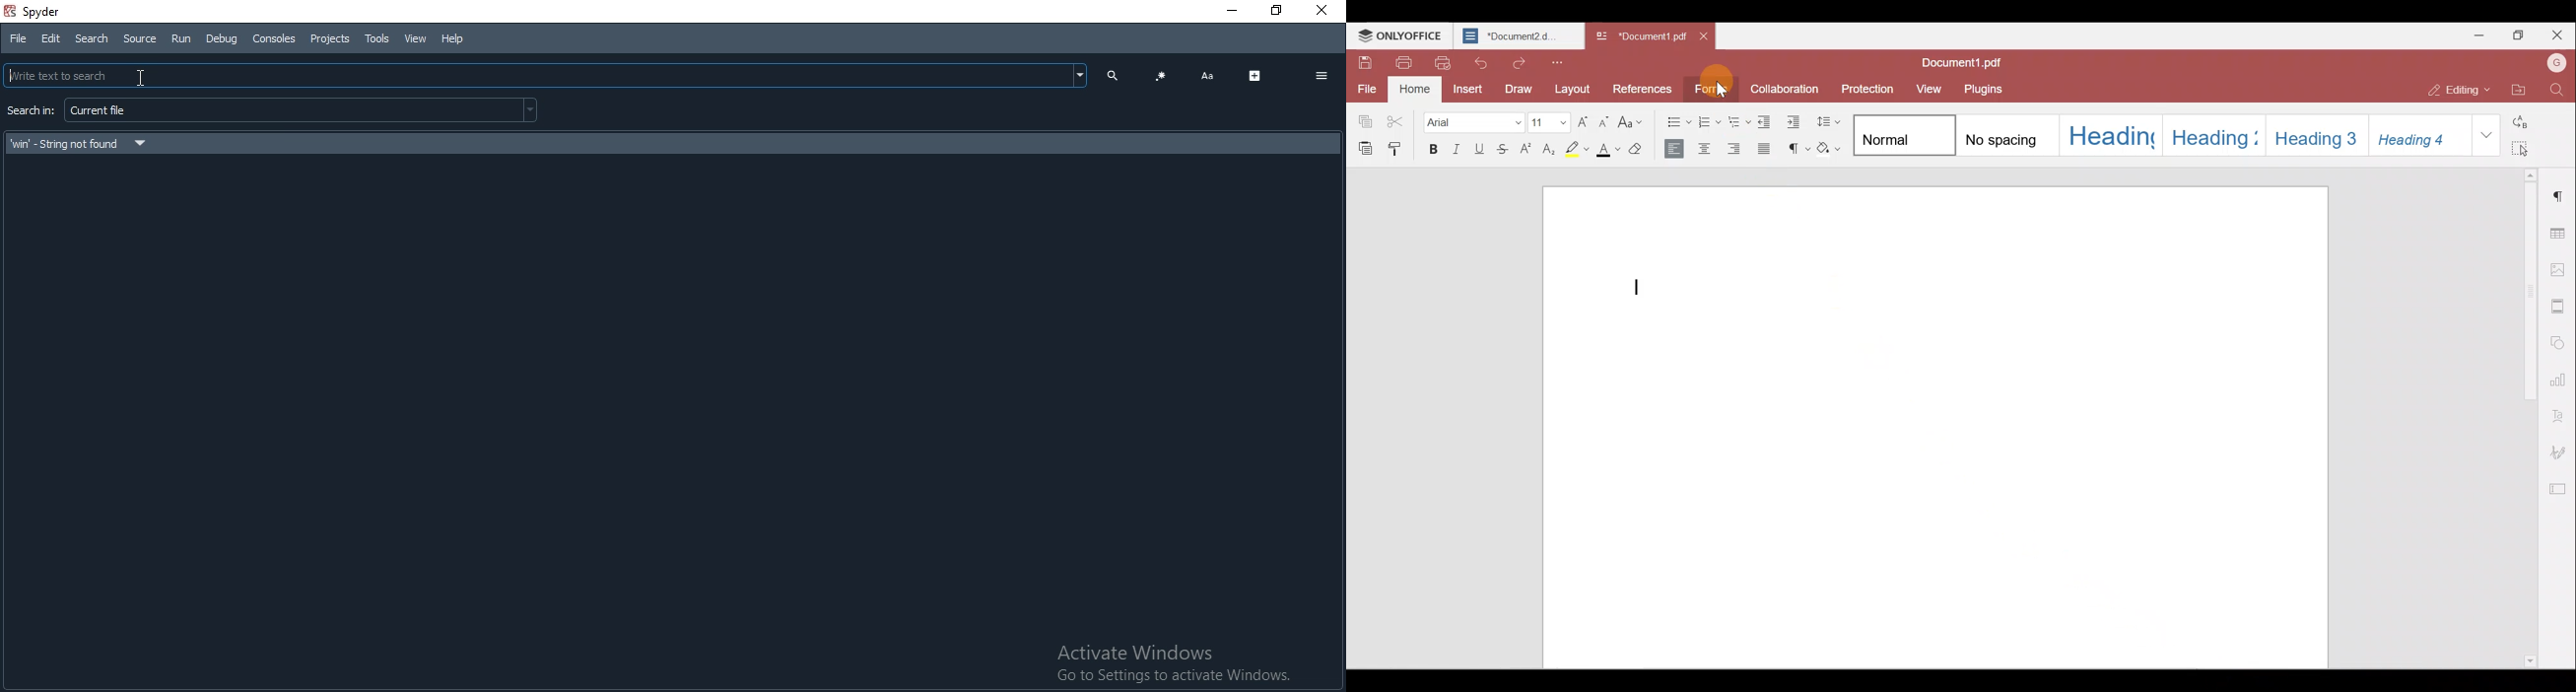  What do you see at coordinates (1798, 149) in the screenshot?
I see `Non printing characters` at bounding box center [1798, 149].